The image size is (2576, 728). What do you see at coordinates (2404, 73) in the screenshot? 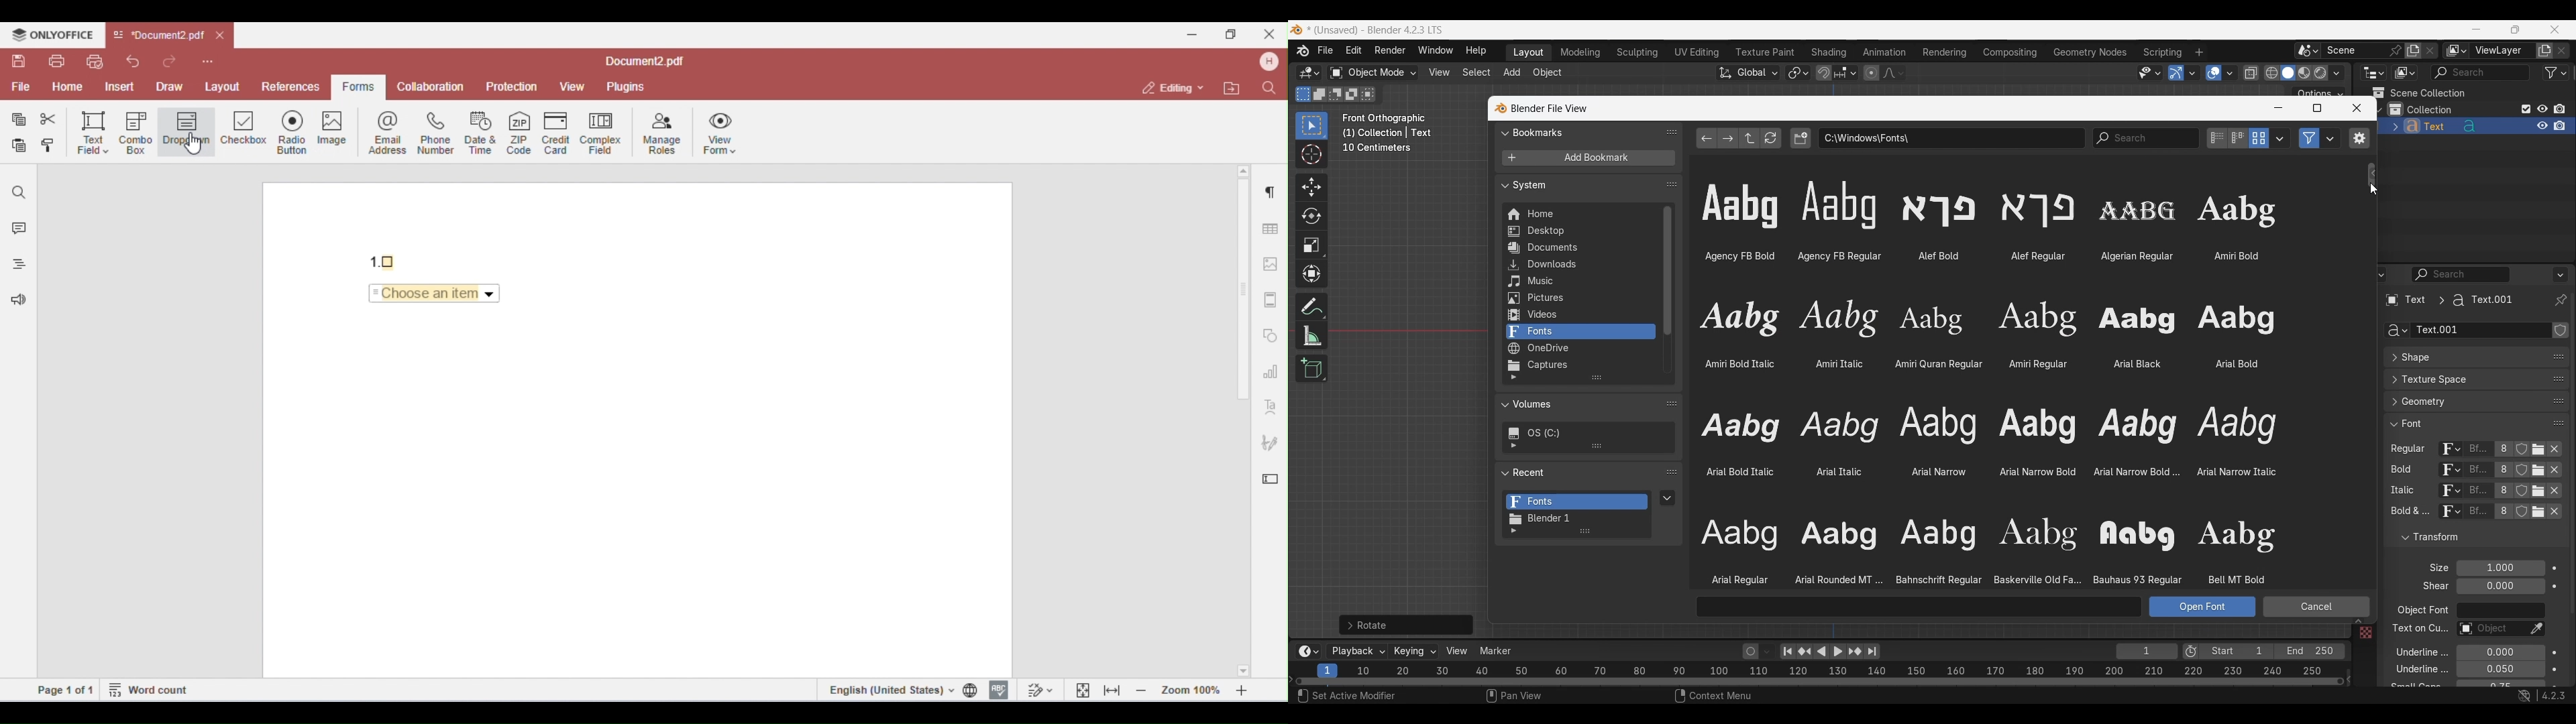
I see `Display mode` at bounding box center [2404, 73].